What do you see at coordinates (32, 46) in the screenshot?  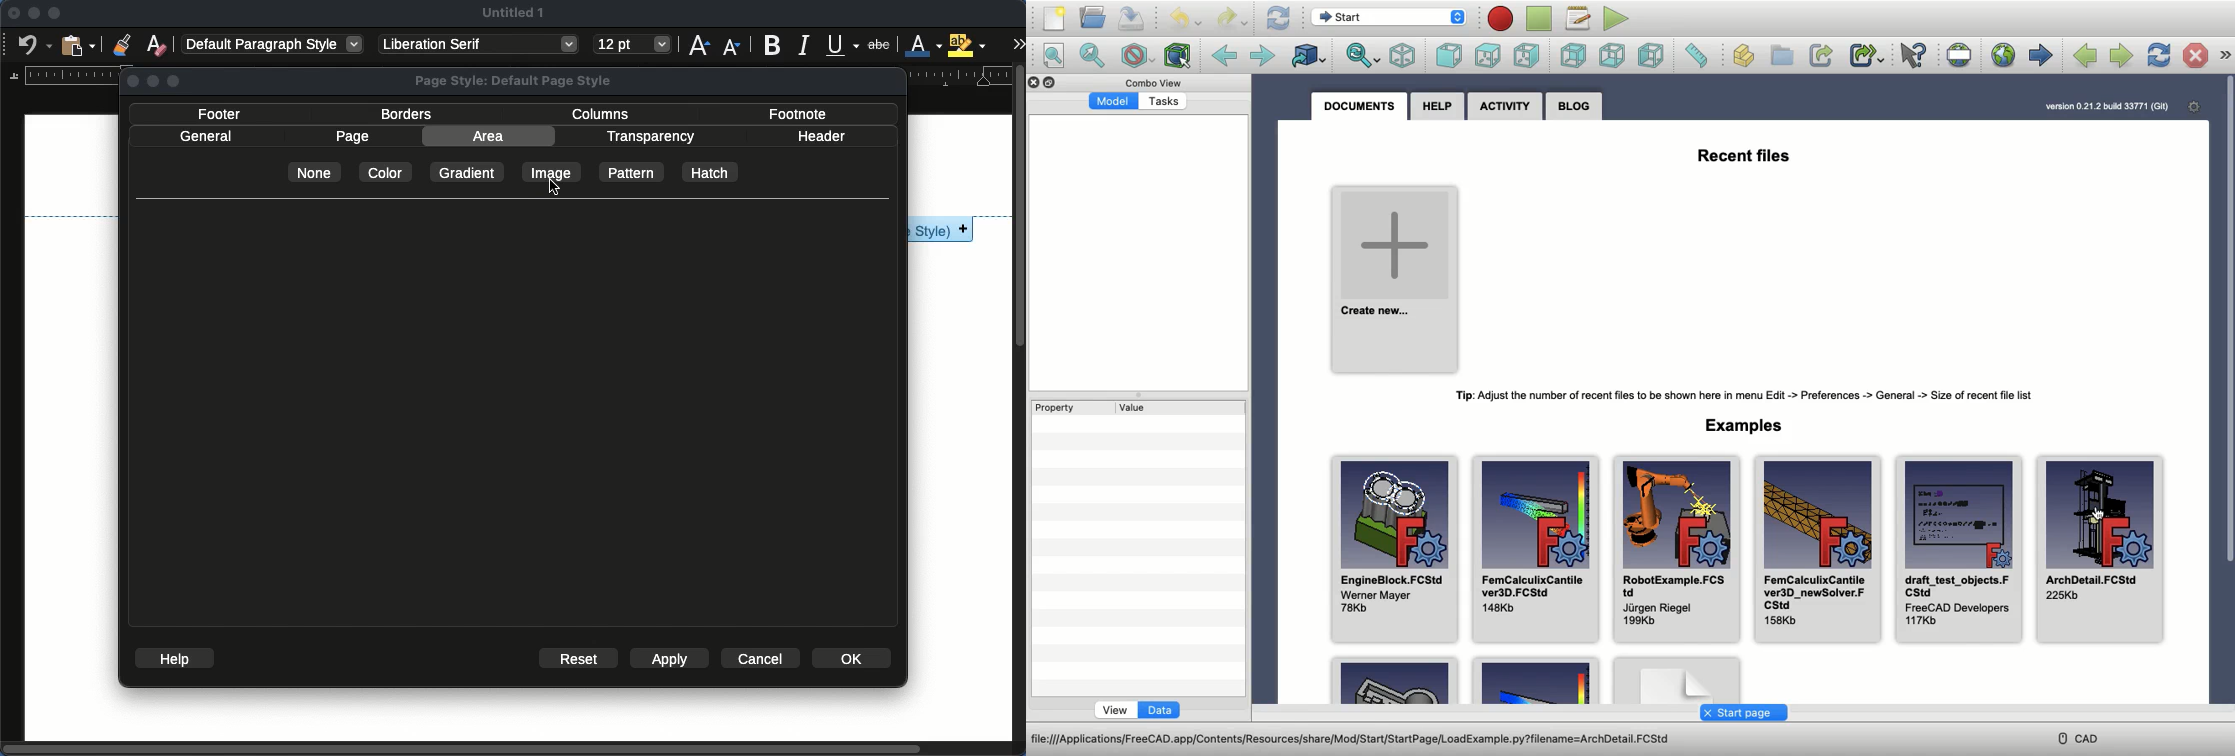 I see `undo` at bounding box center [32, 46].